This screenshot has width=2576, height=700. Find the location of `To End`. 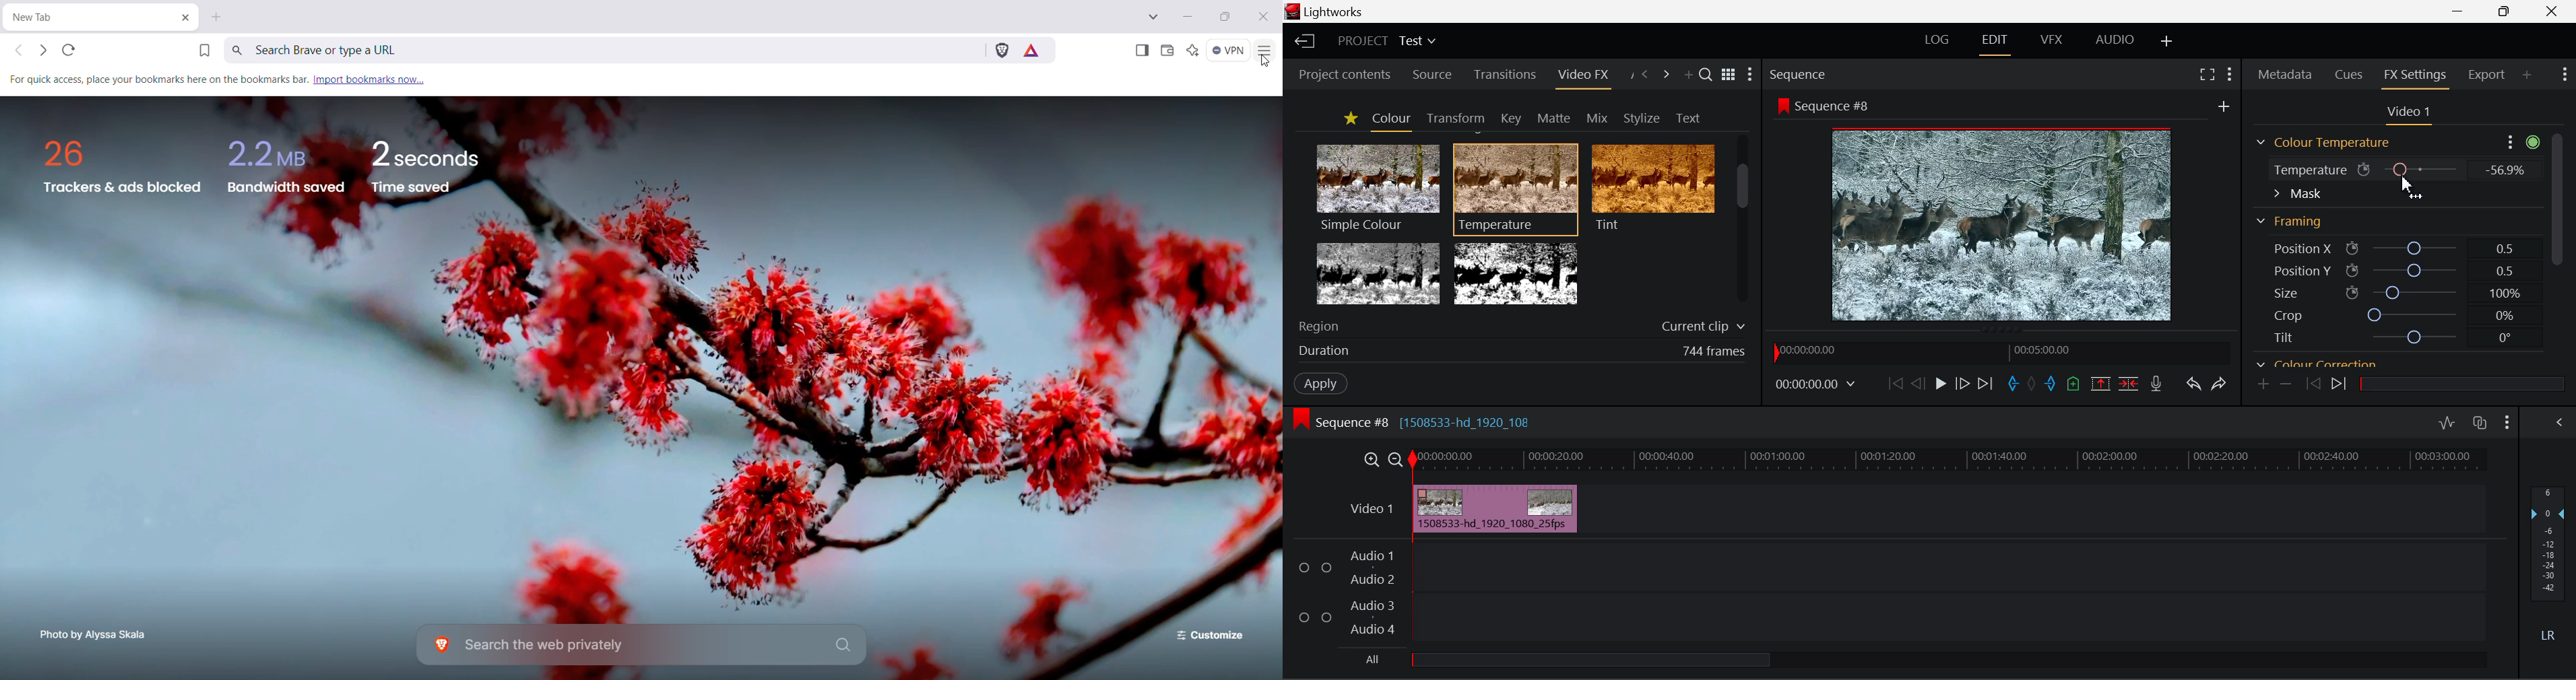

To End is located at coordinates (1989, 384).